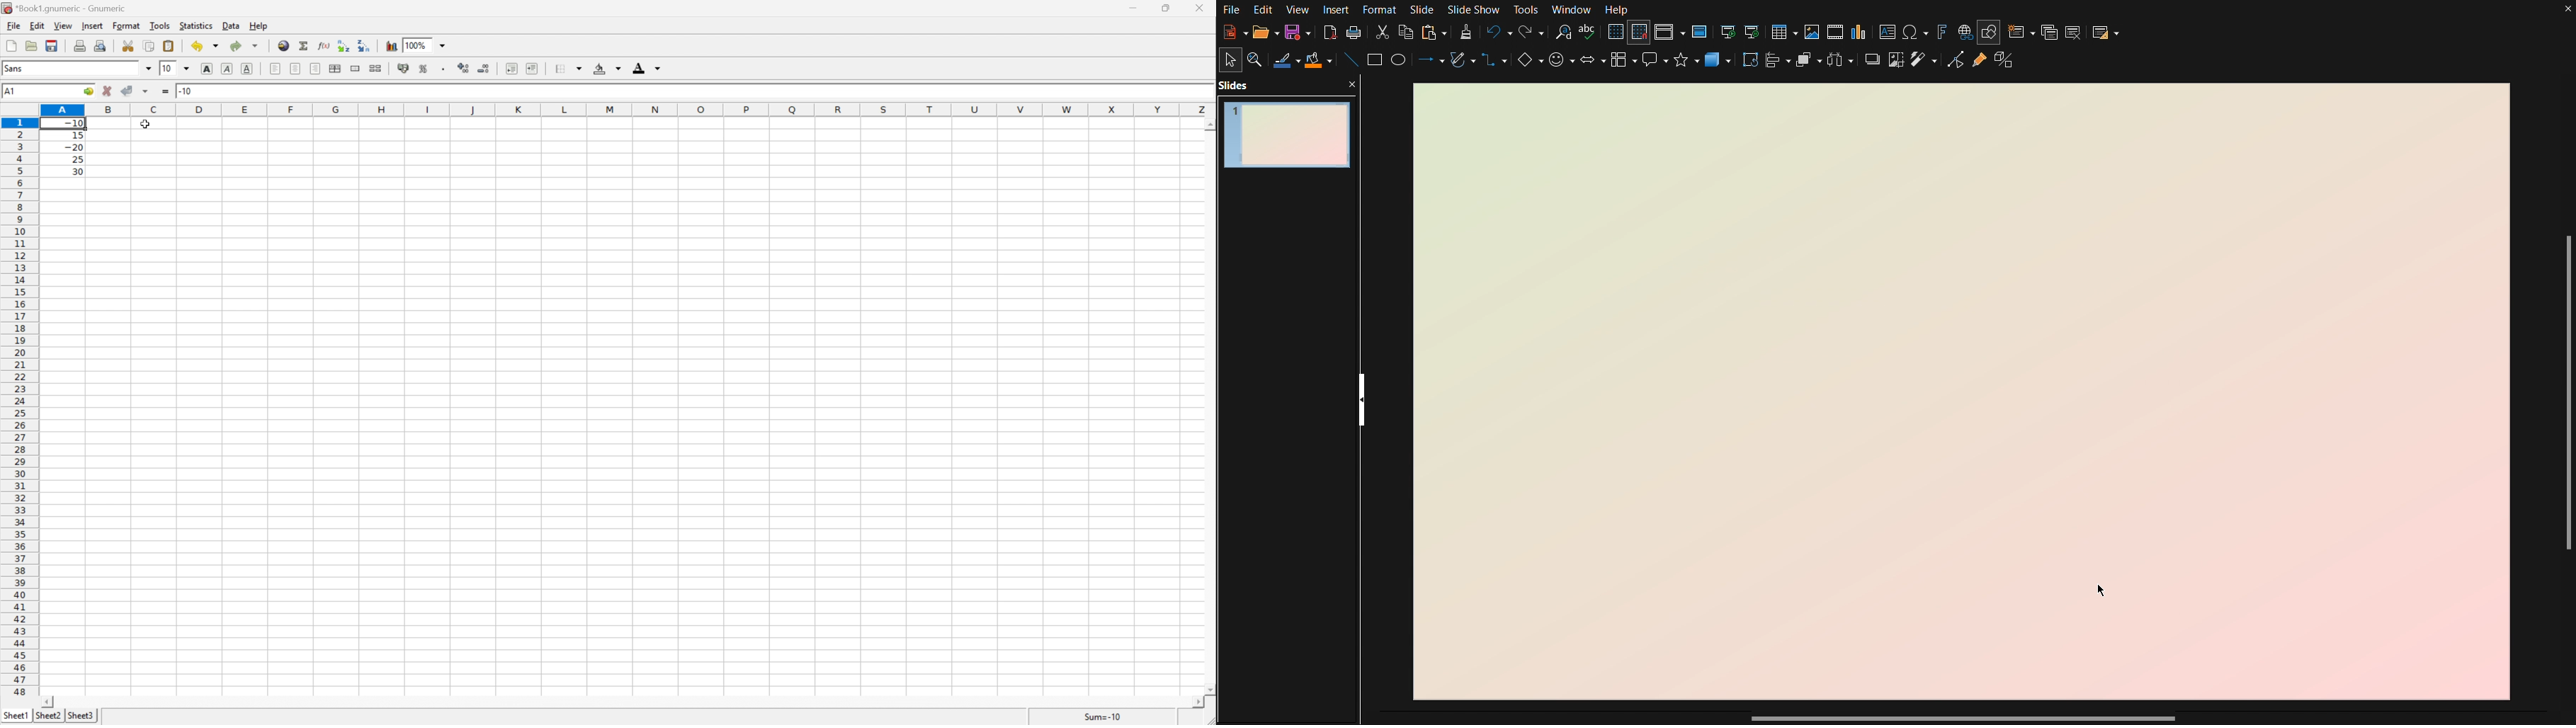 The image size is (2576, 728). Describe the element at coordinates (2568, 11) in the screenshot. I see `Close` at that location.